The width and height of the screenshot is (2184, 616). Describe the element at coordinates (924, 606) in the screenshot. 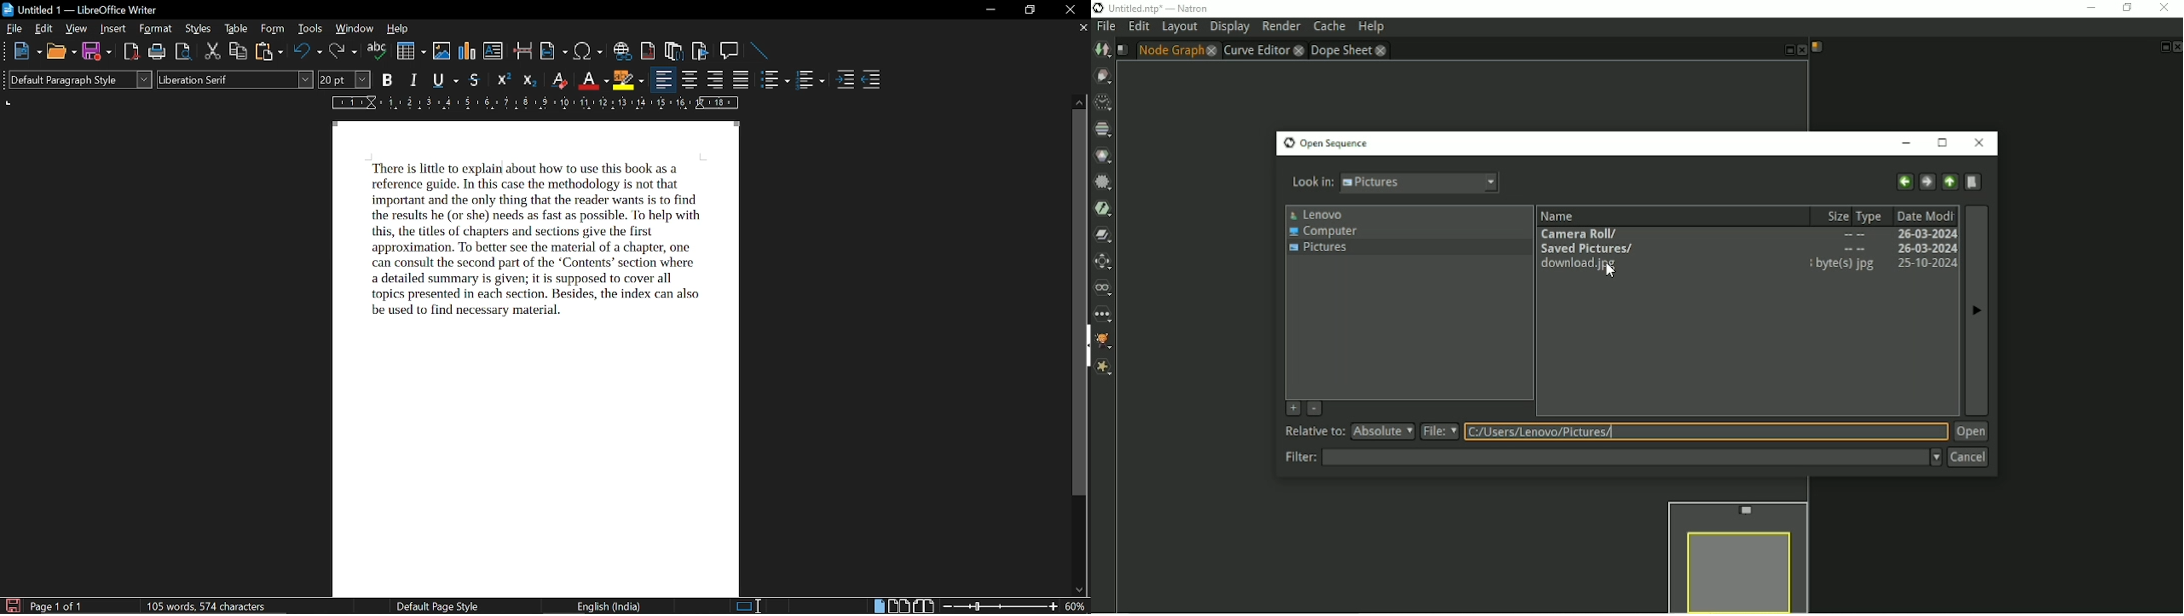

I see `book view` at that location.